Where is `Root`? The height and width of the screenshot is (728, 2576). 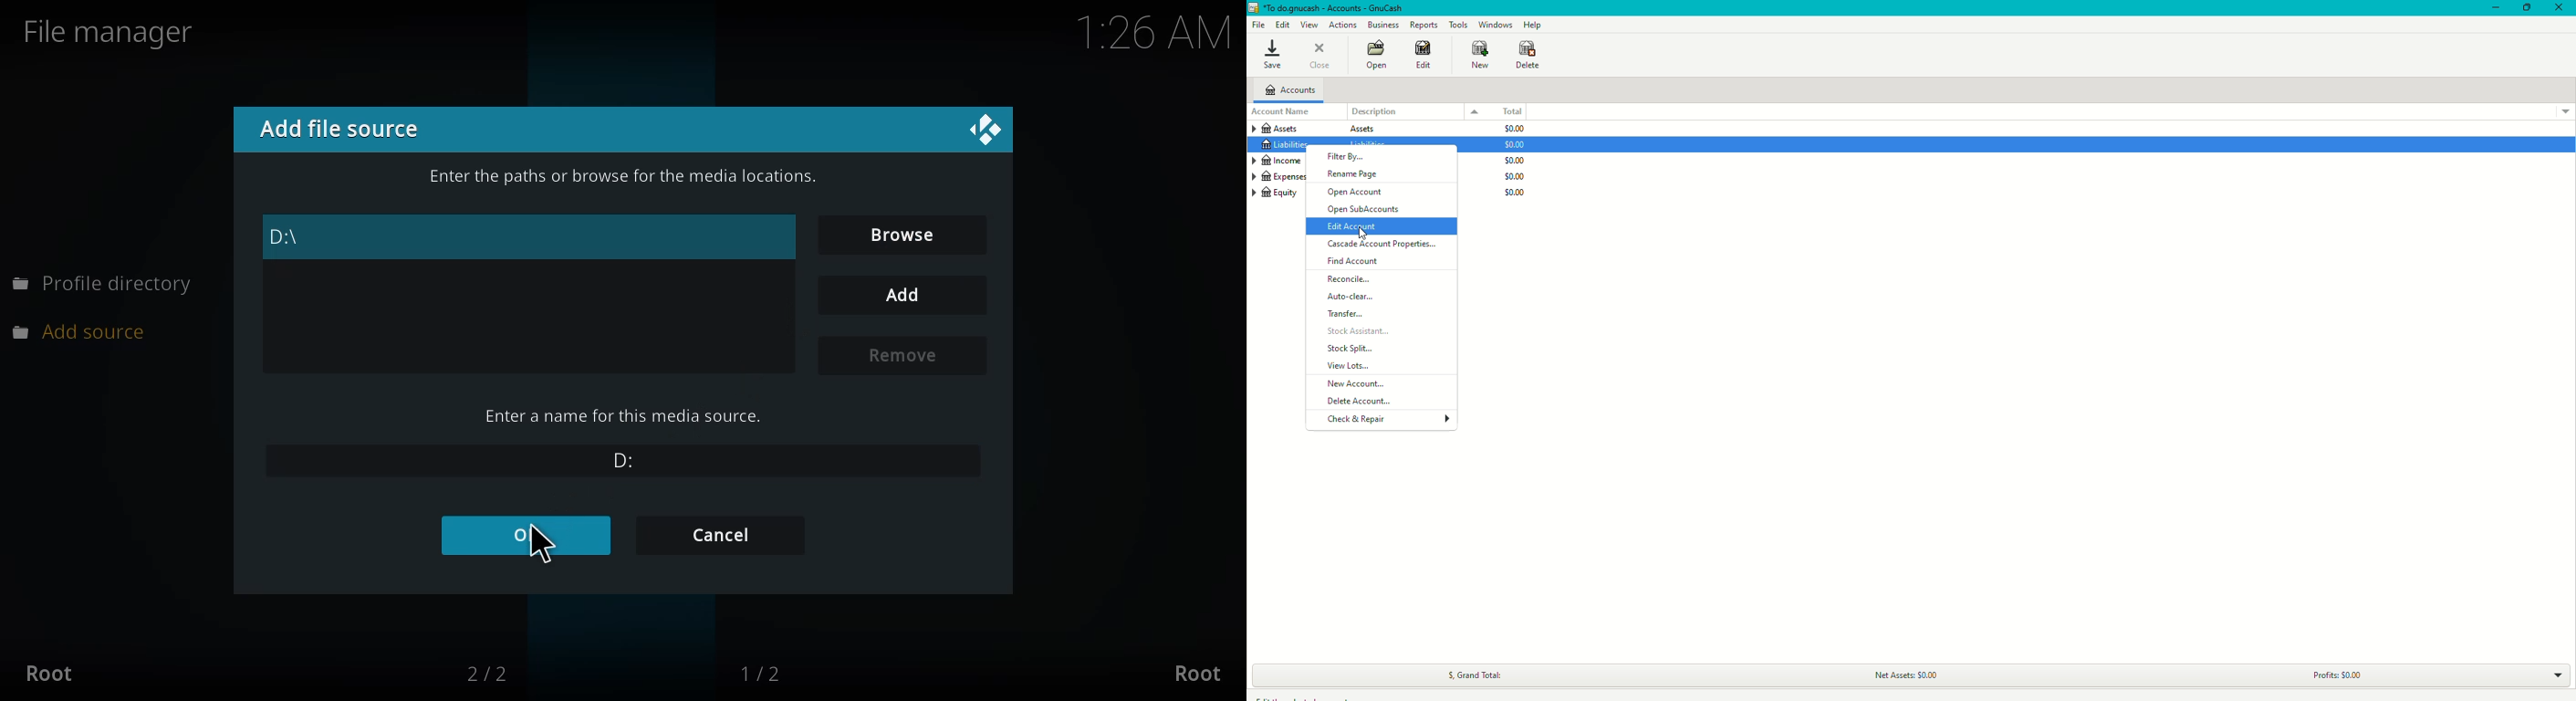
Root is located at coordinates (53, 673).